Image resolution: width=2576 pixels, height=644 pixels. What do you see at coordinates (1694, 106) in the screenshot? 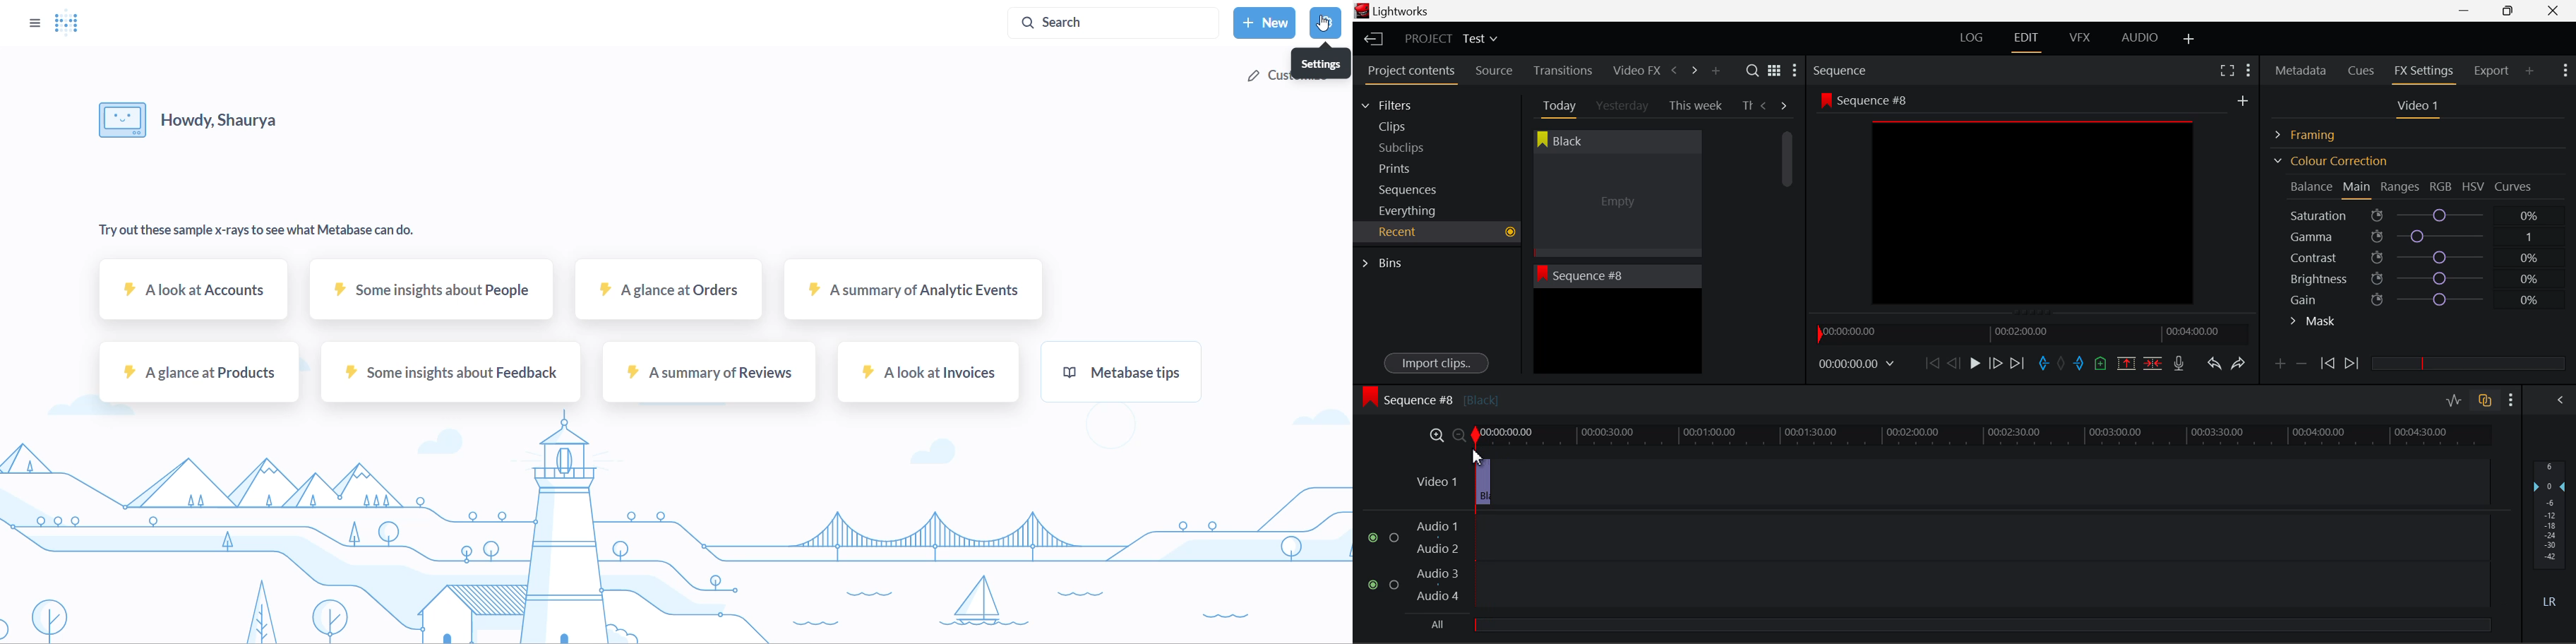
I see `This week Tab` at bounding box center [1694, 106].